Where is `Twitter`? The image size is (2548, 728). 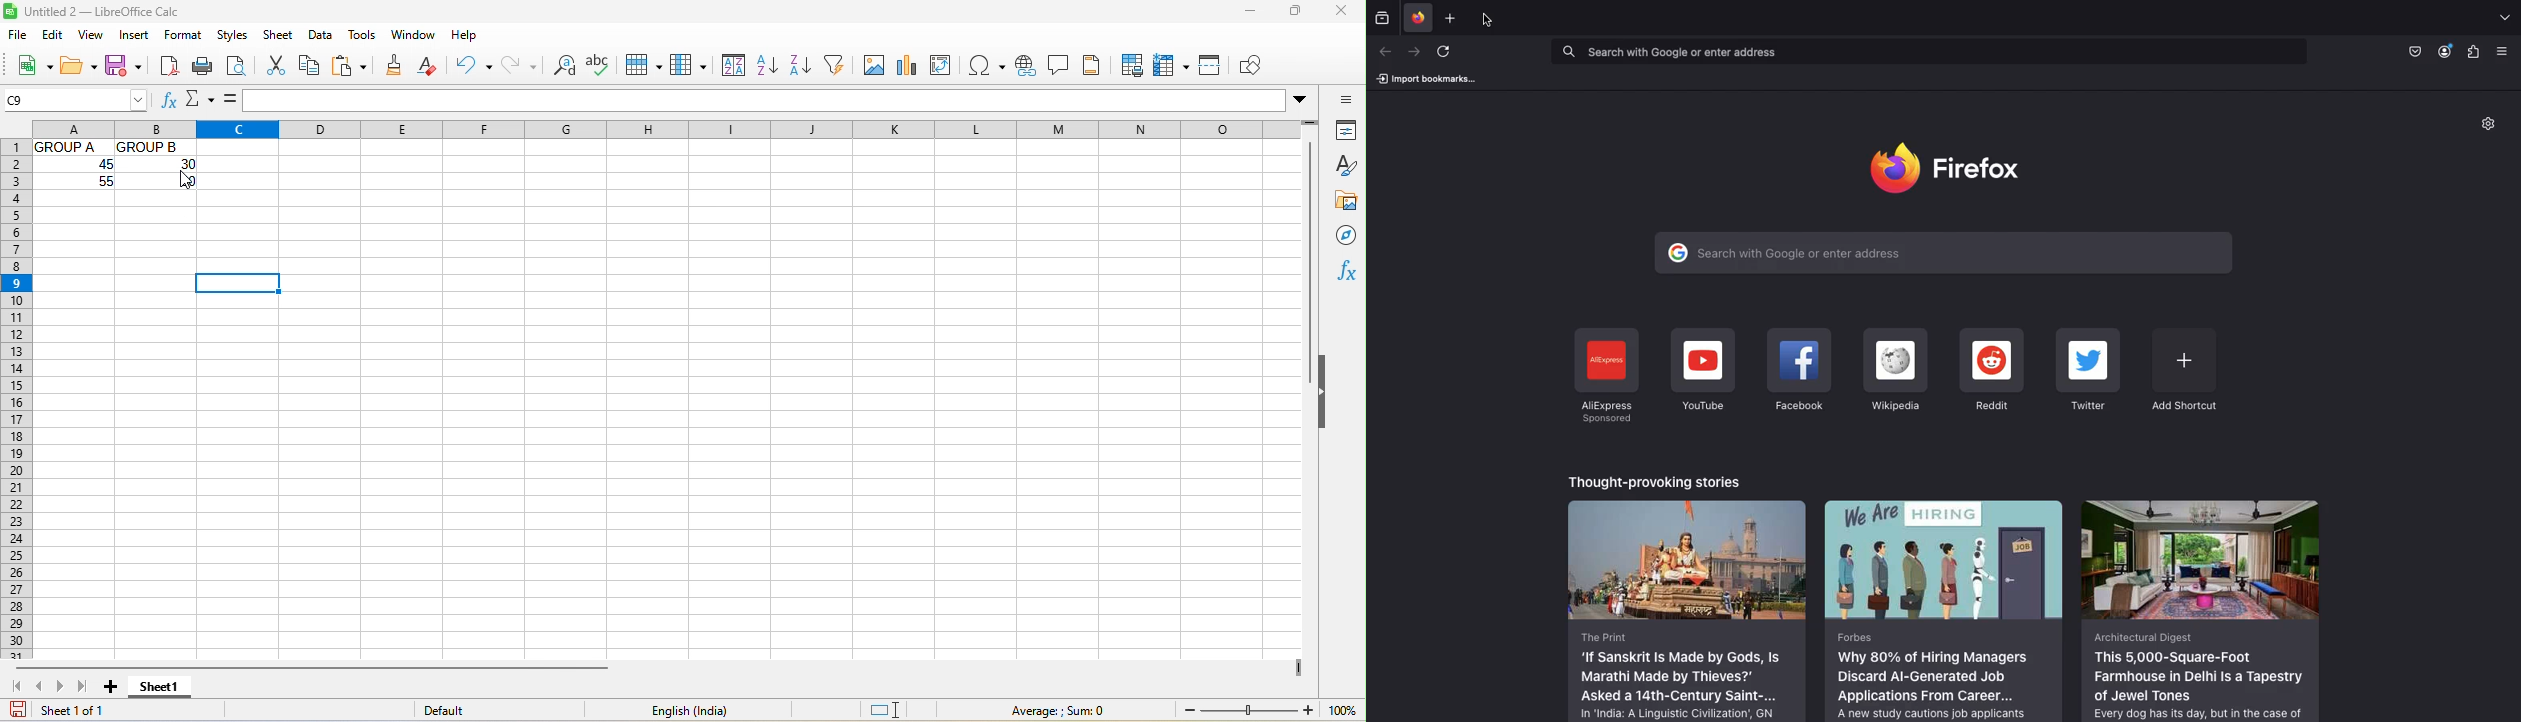 Twitter is located at coordinates (2090, 371).